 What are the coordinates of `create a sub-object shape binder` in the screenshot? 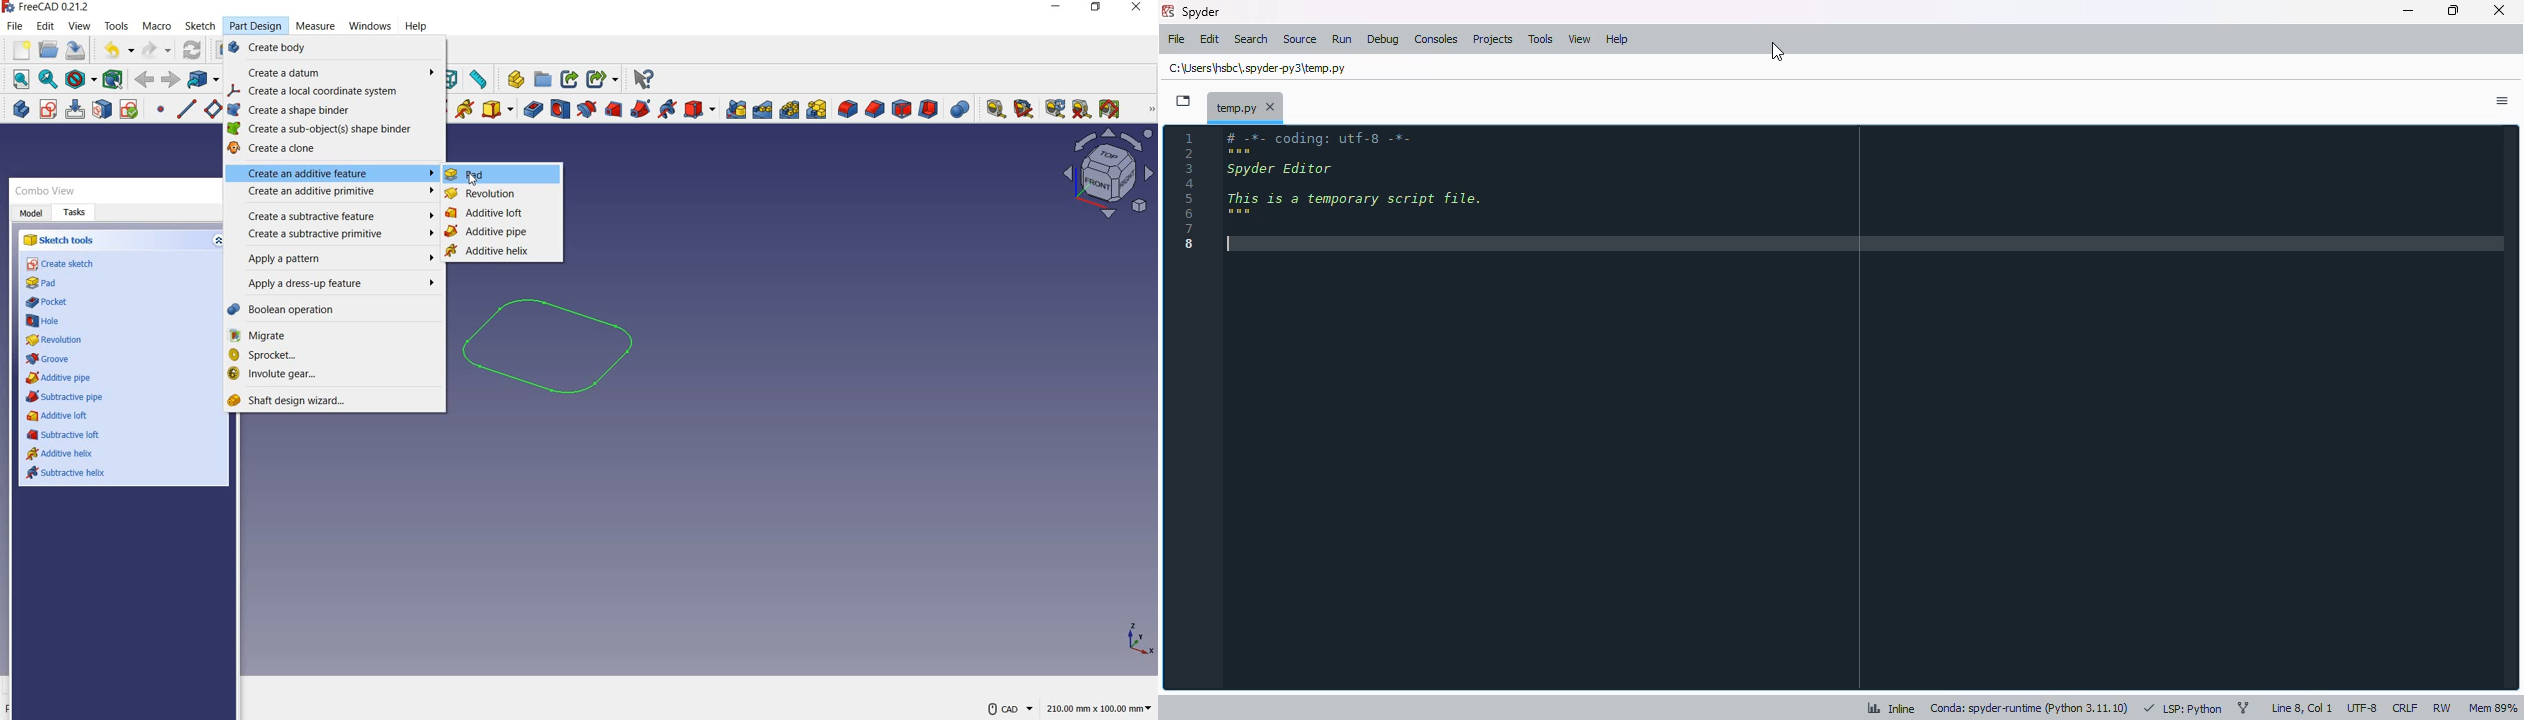 It's located at (326, 130).